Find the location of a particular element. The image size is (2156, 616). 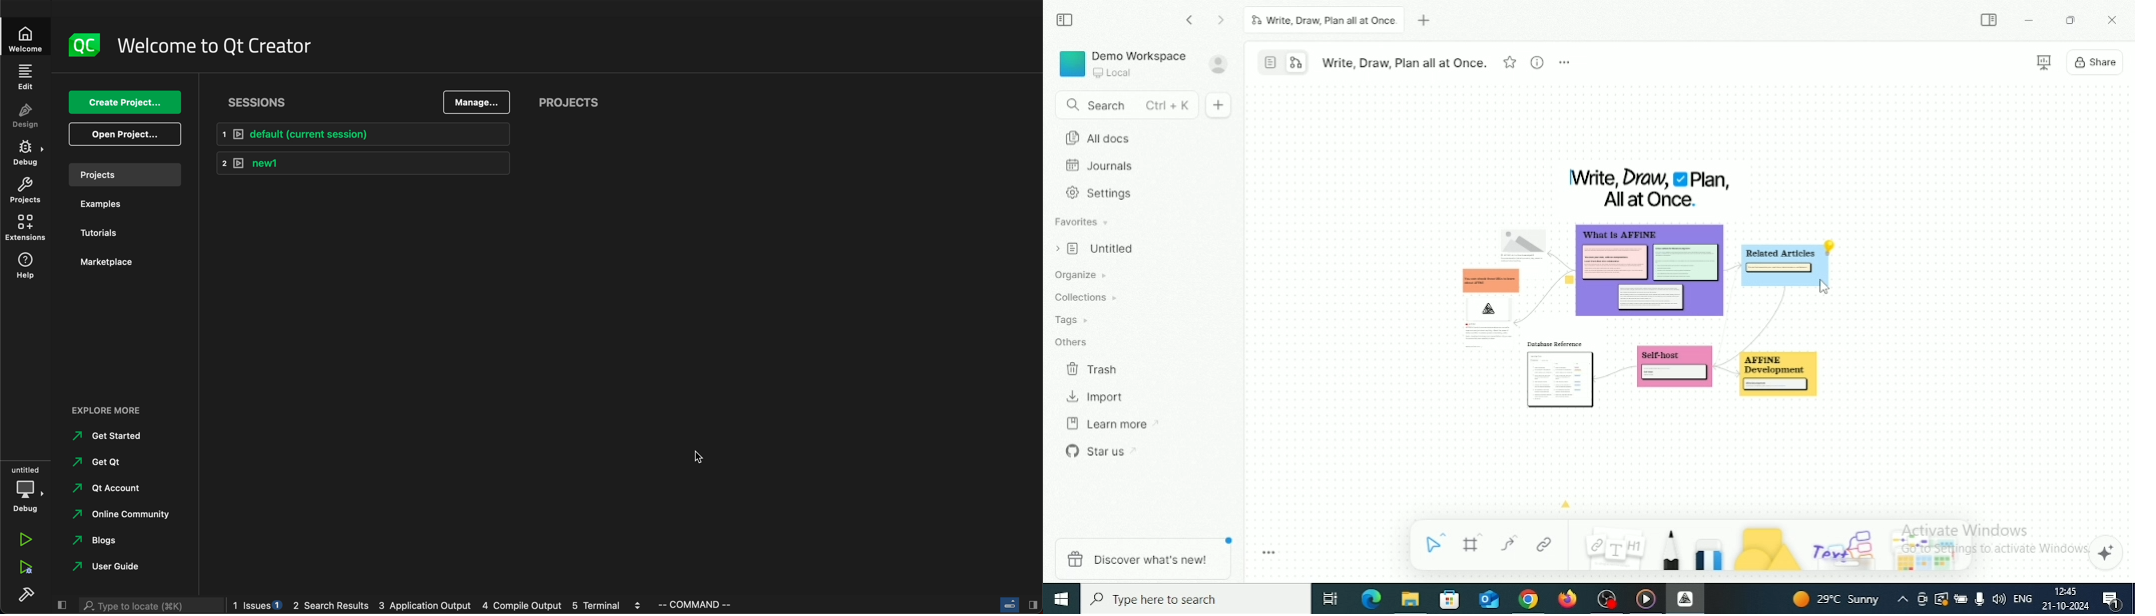

Write, Draw, Plan all at Once is located at coordinates (1404, 63).